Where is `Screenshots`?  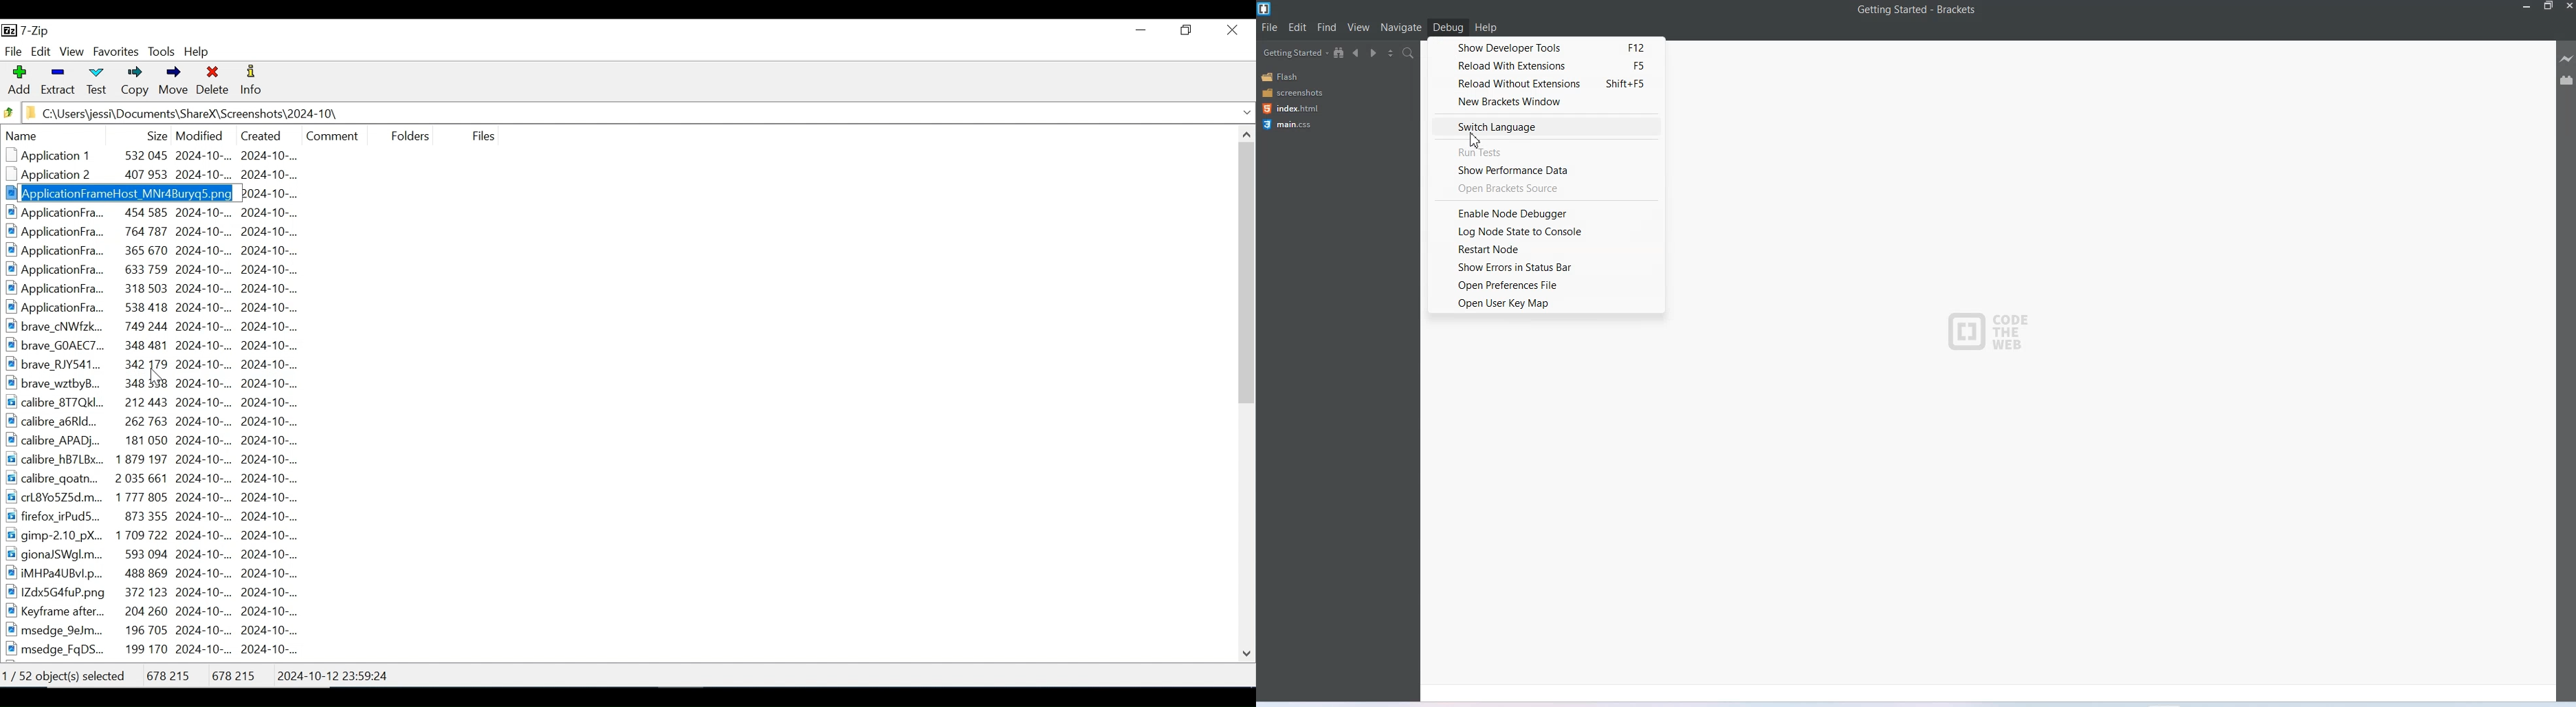 Screenshots is located at coordinates (1292, 93).